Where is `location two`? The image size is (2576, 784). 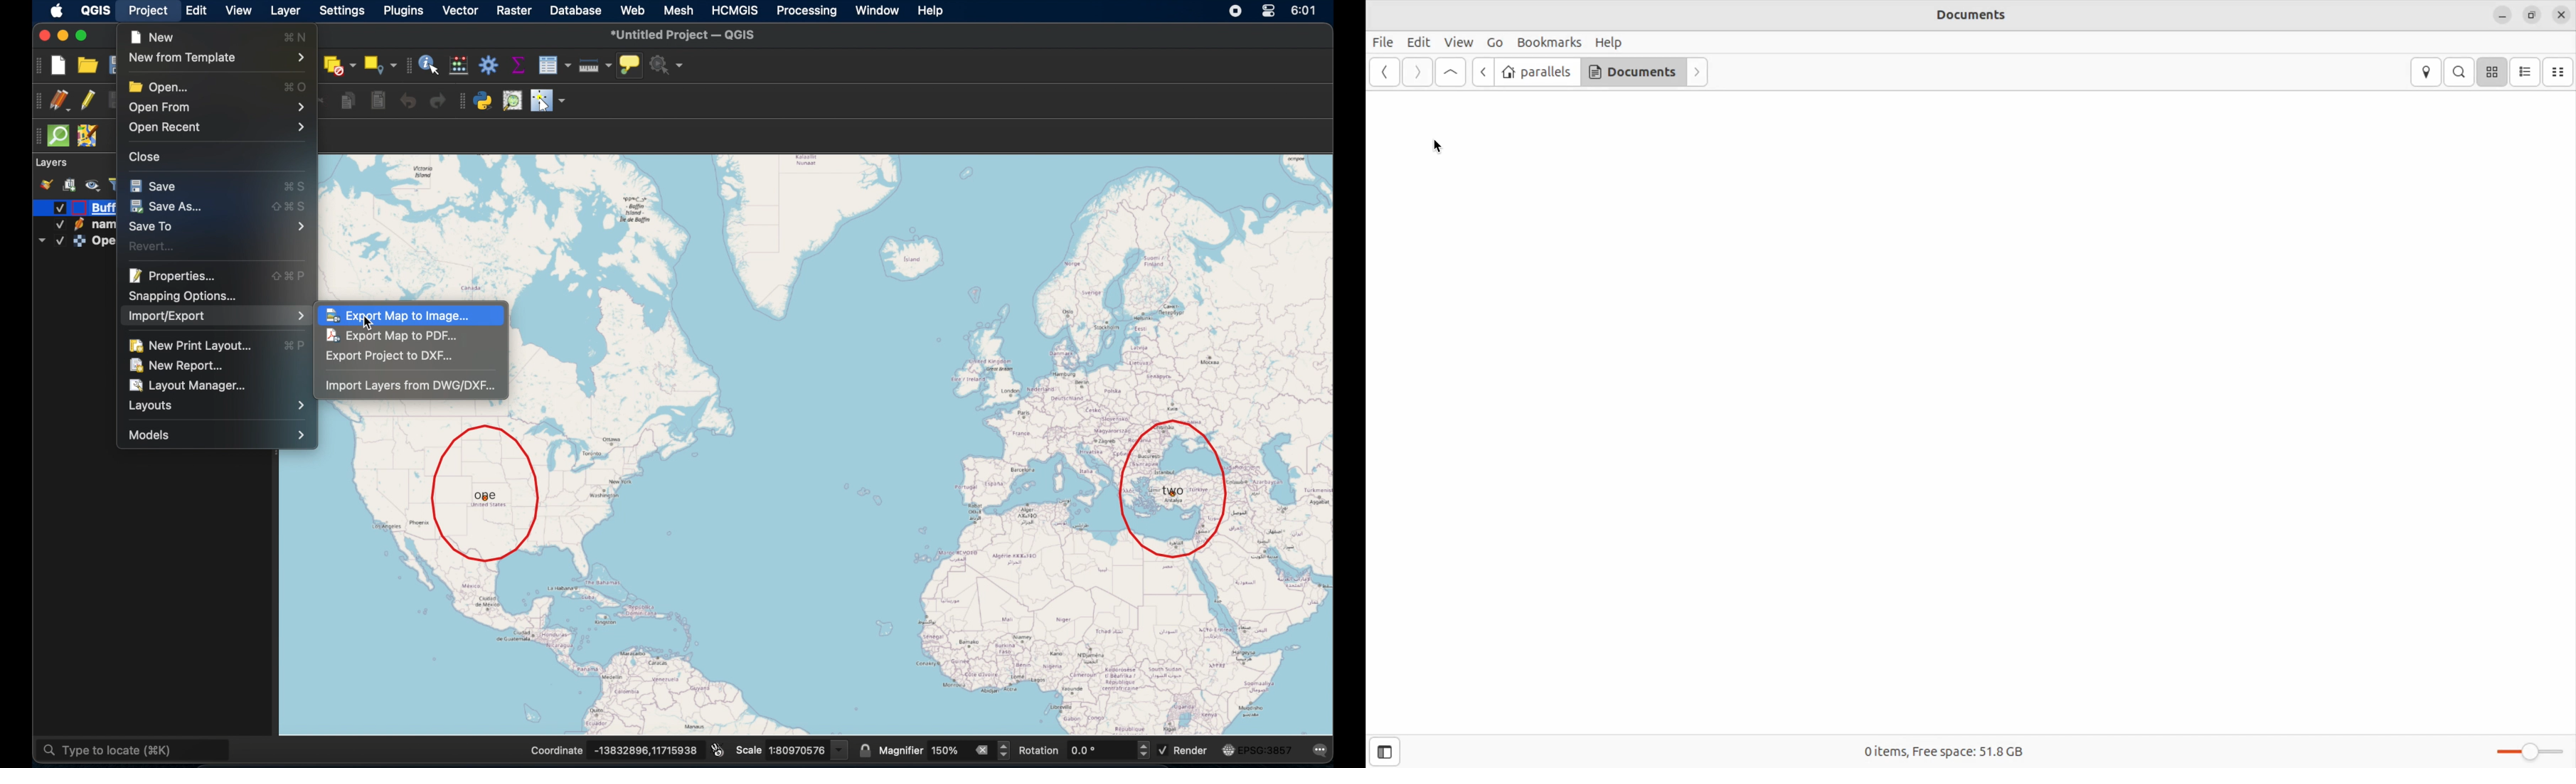
location two is located at coordinates (1173, 489).